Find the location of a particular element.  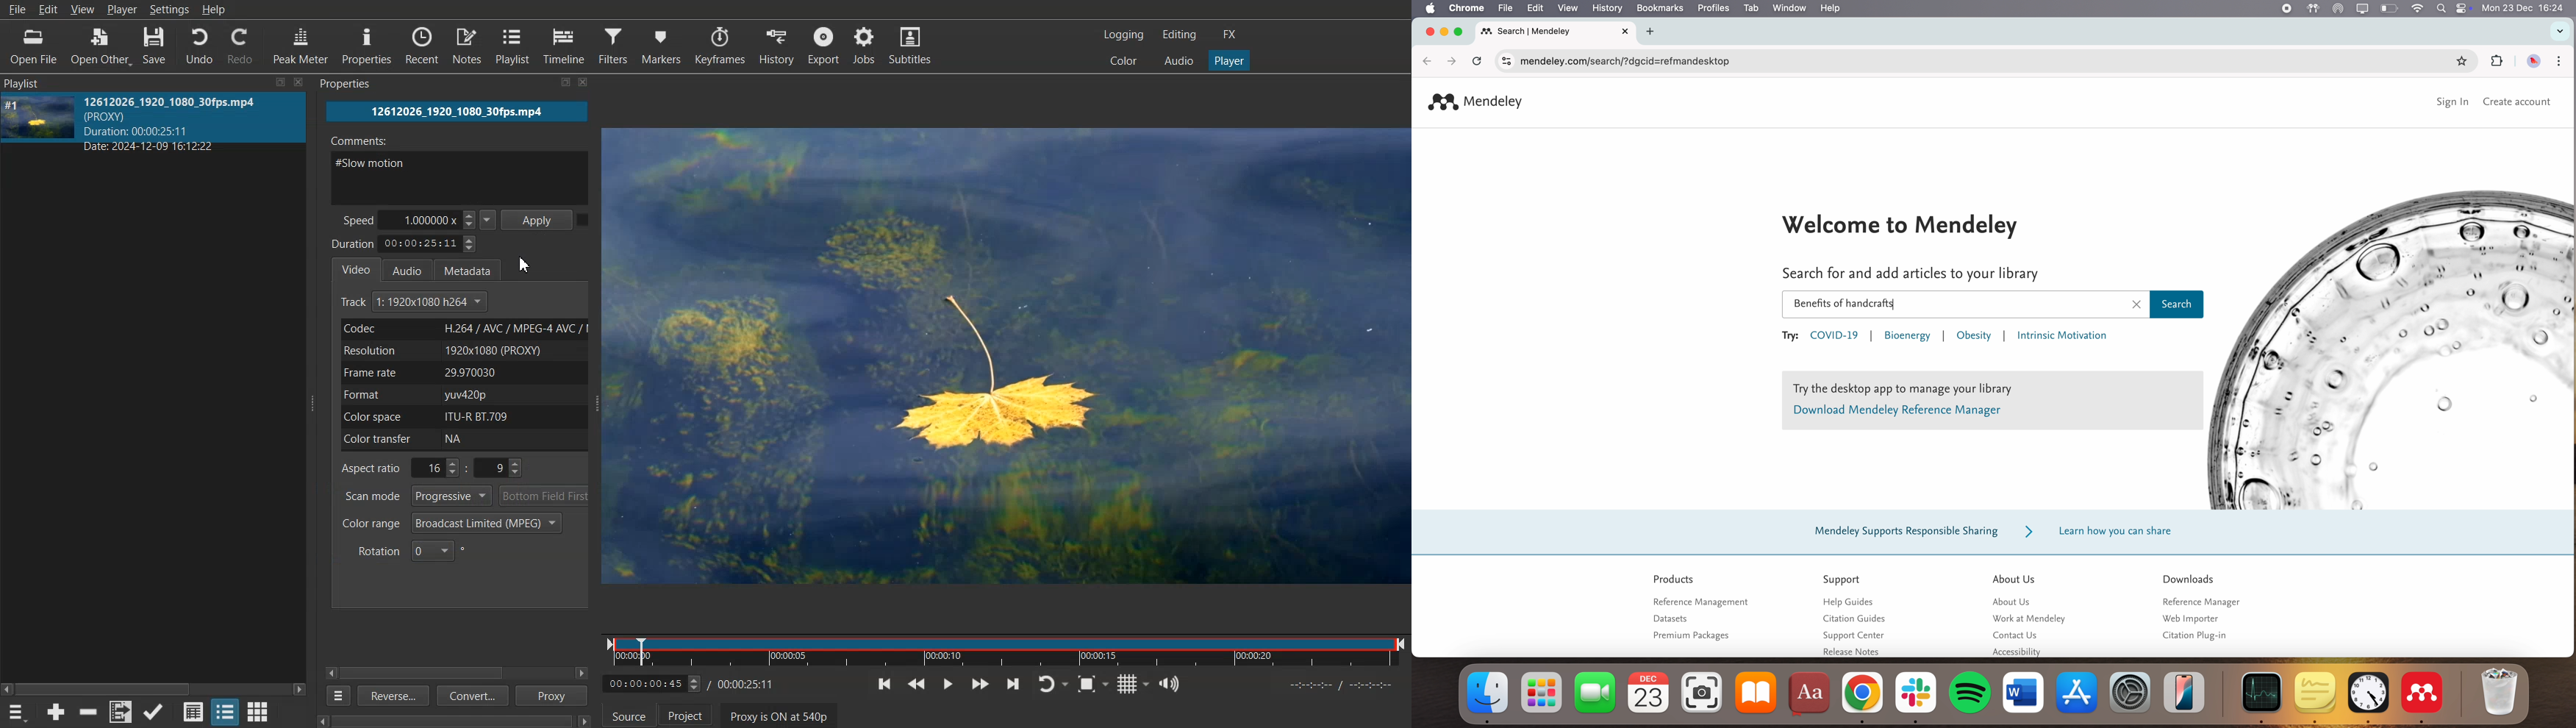

Video Time adjuster is located at coordinates (652, 683).